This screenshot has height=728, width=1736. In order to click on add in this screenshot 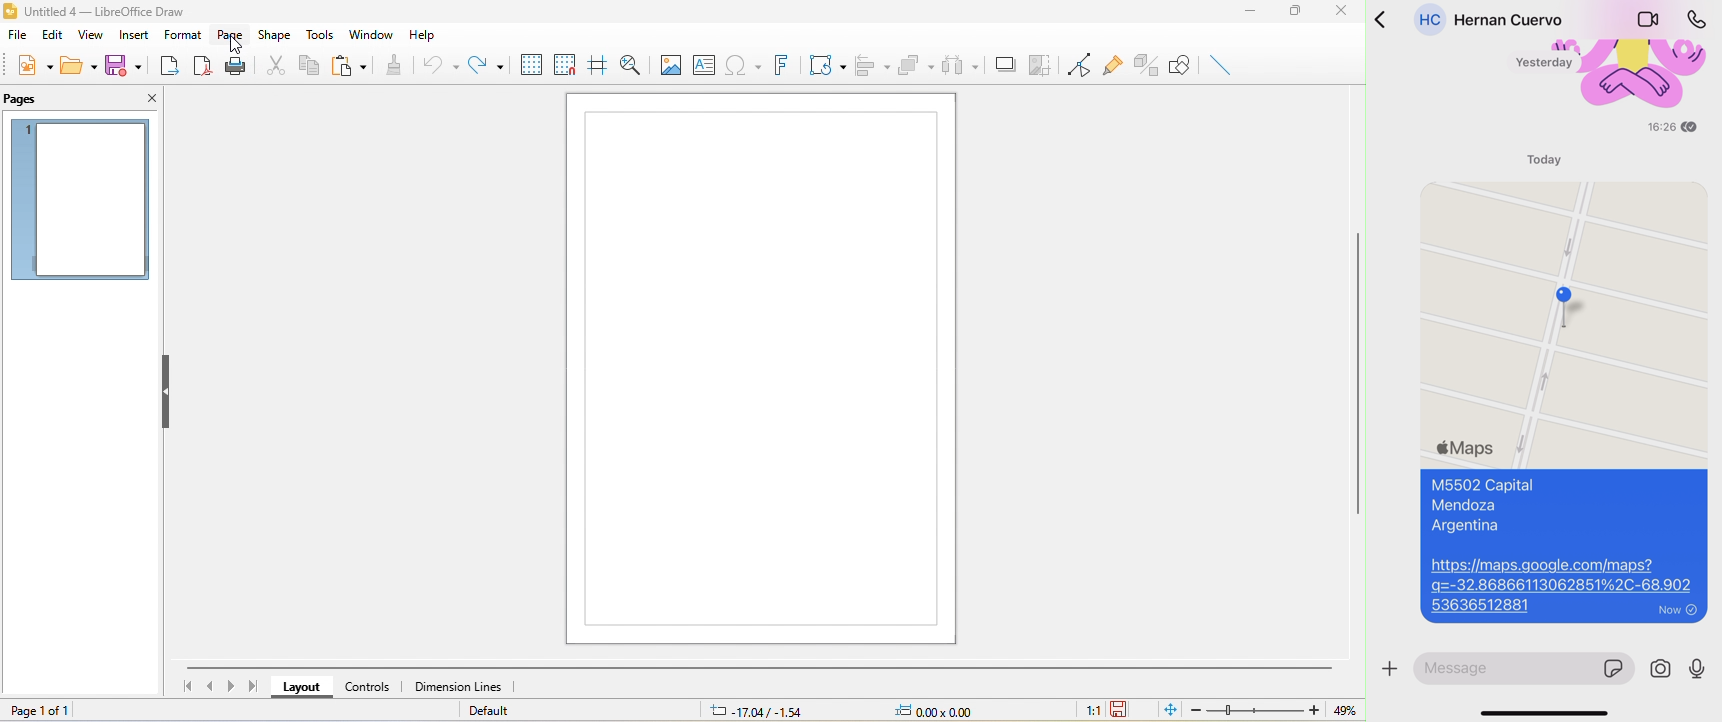, I will do `click(1390, 667)`.